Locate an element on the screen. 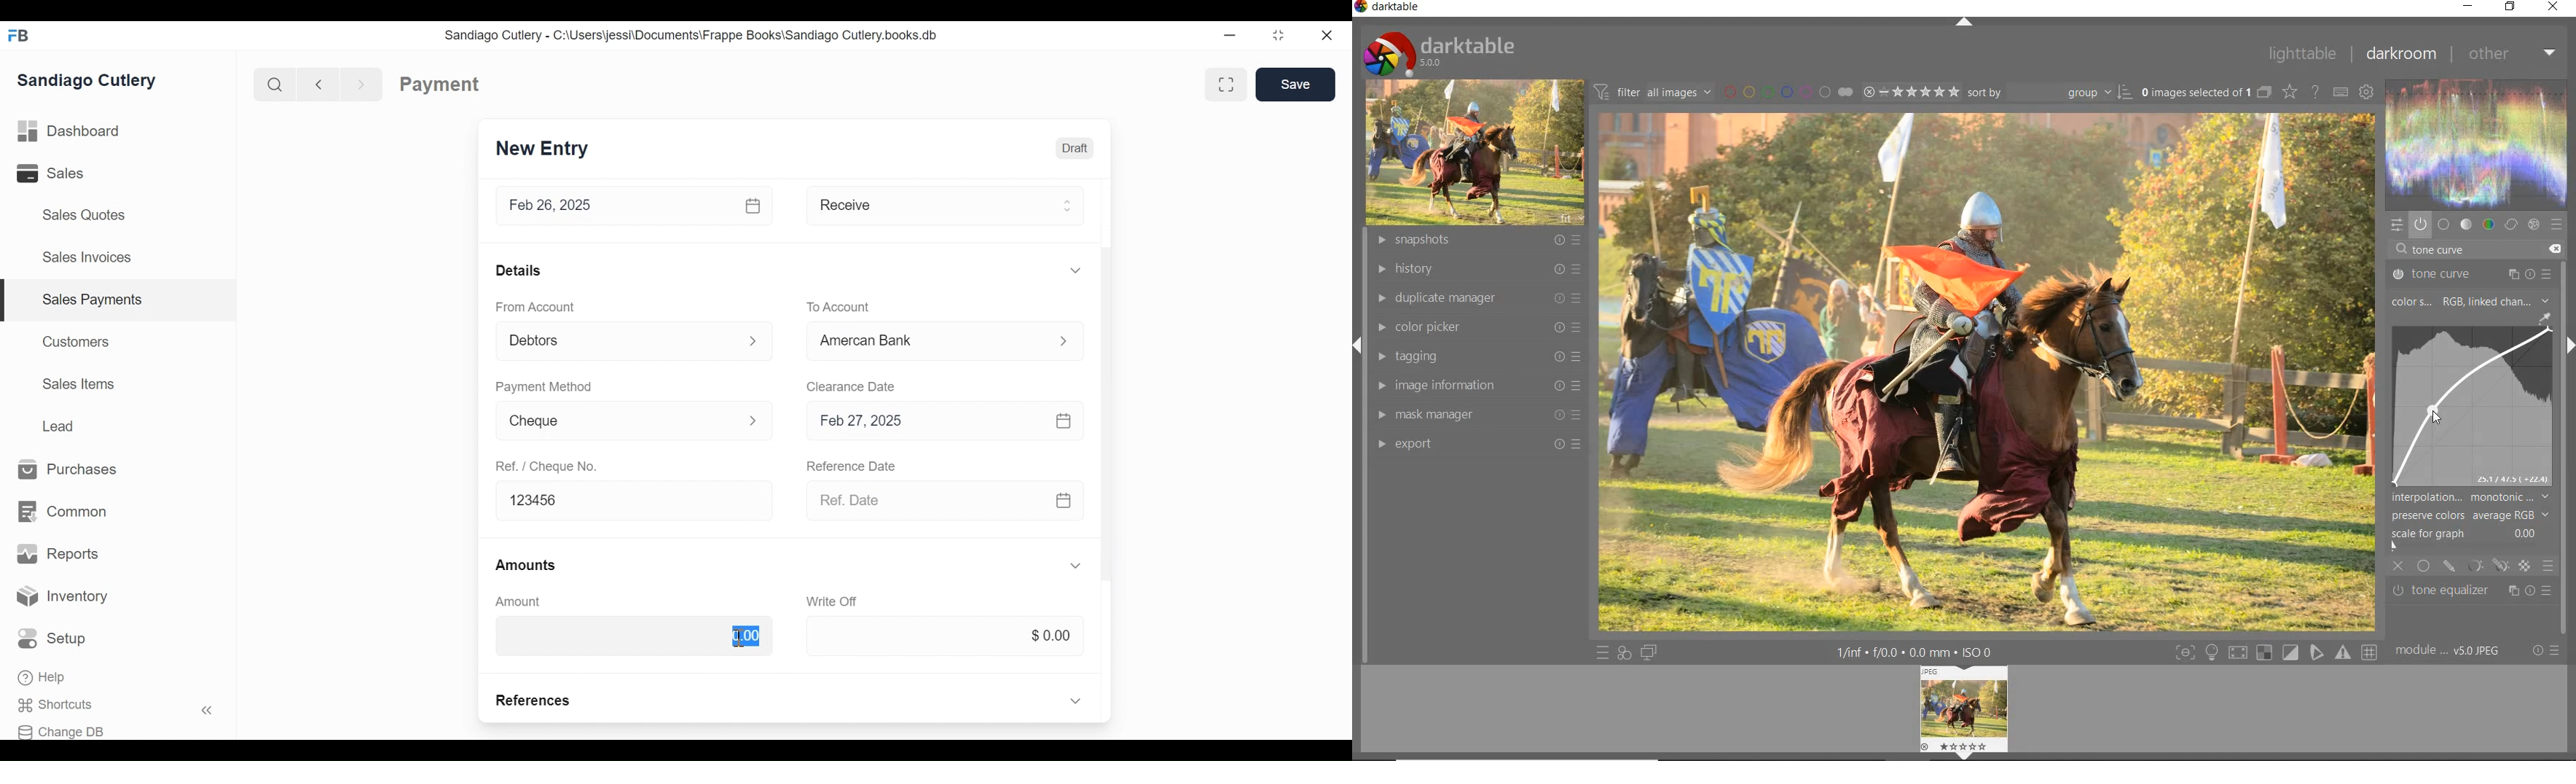 Image resolution: width=2576 pixels, height=784 pixels. color is located at coordinates (2489, 225).